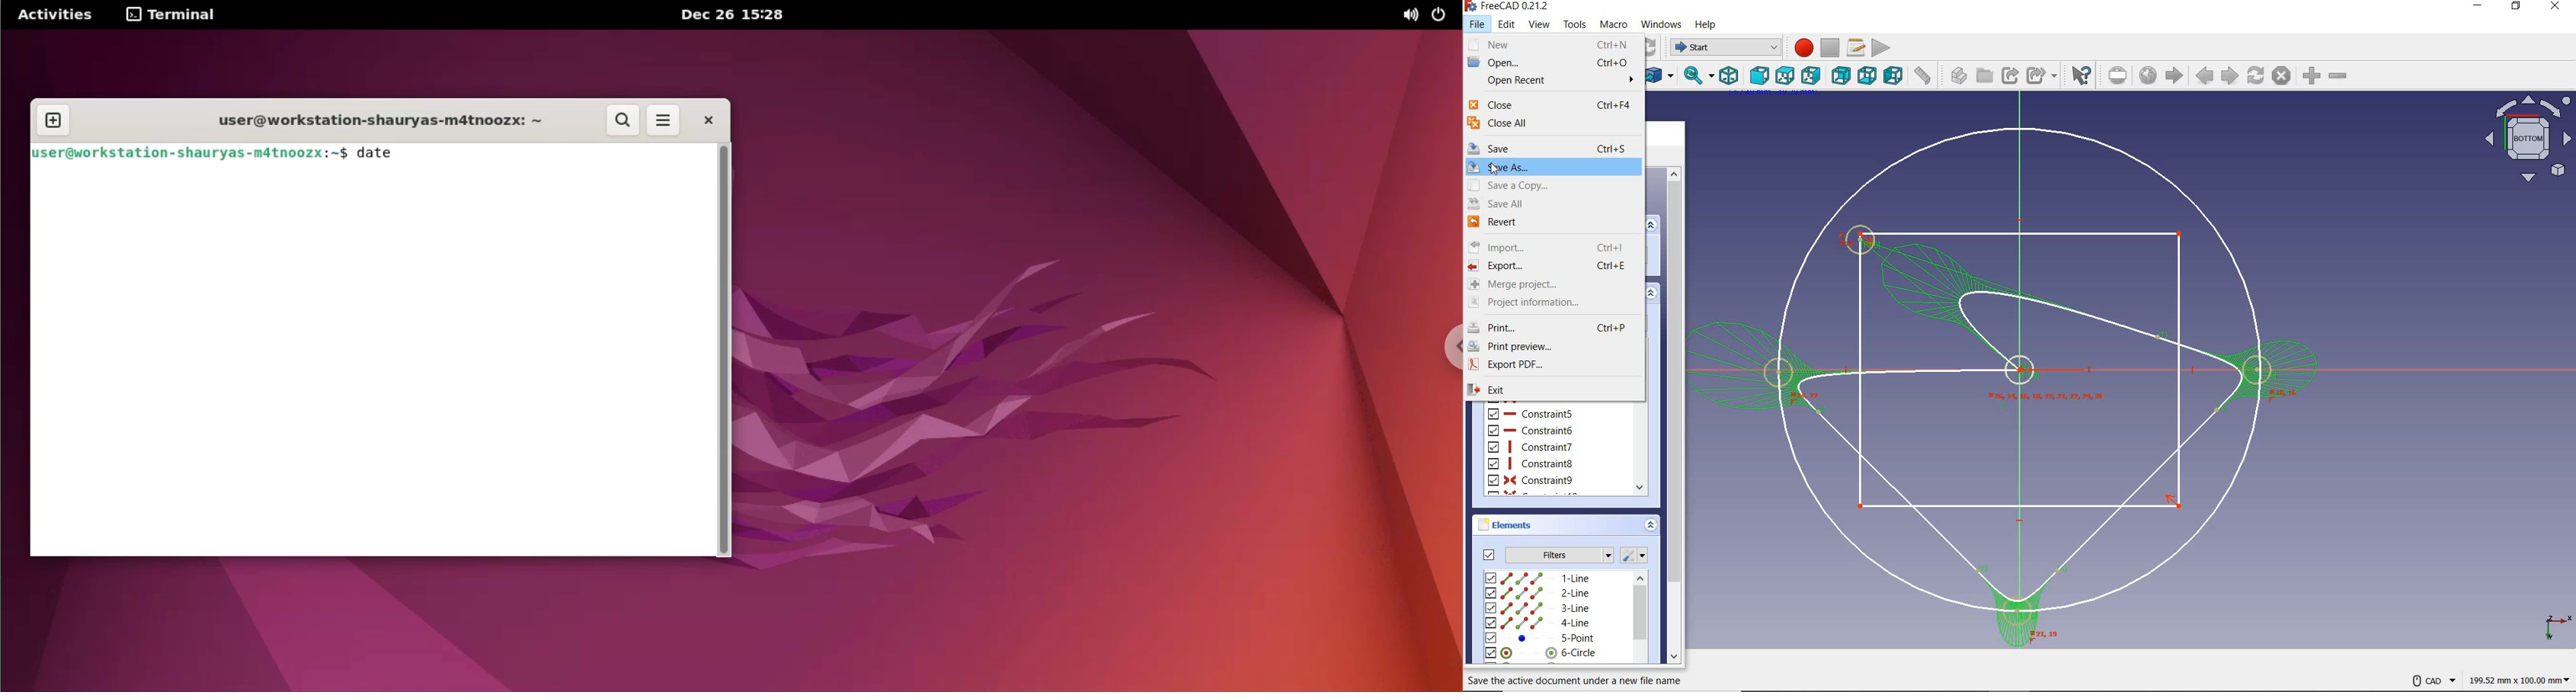 This screenshot has width=2576, height=700. Describe the element at coordinates (1868, 77) in the screenshot. I see `bottom` at that location.